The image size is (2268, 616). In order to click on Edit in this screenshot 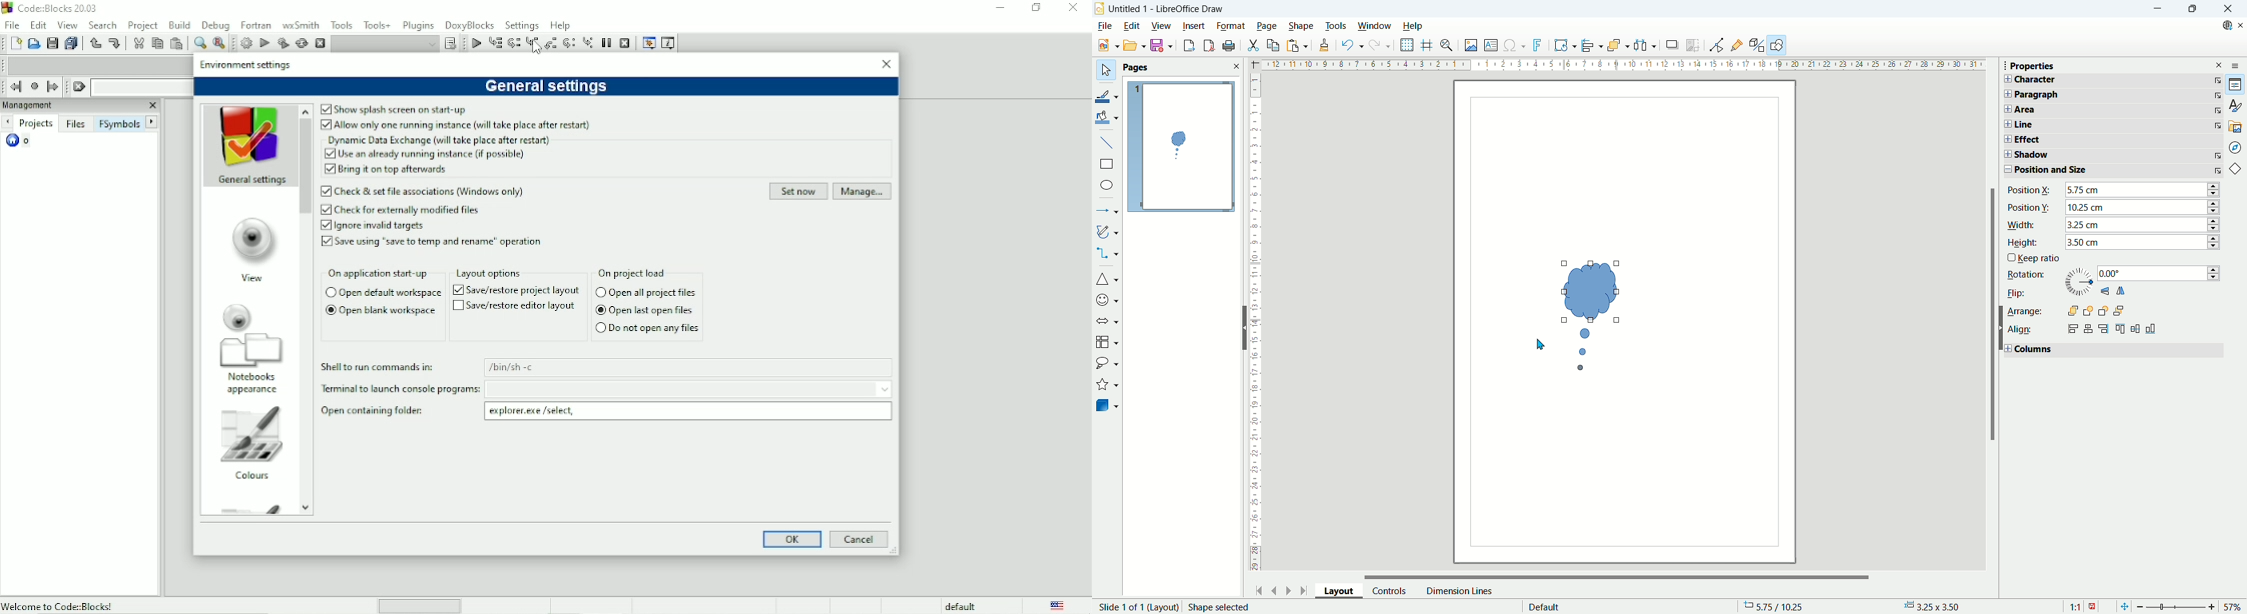, I will do `click(38, 25)`.